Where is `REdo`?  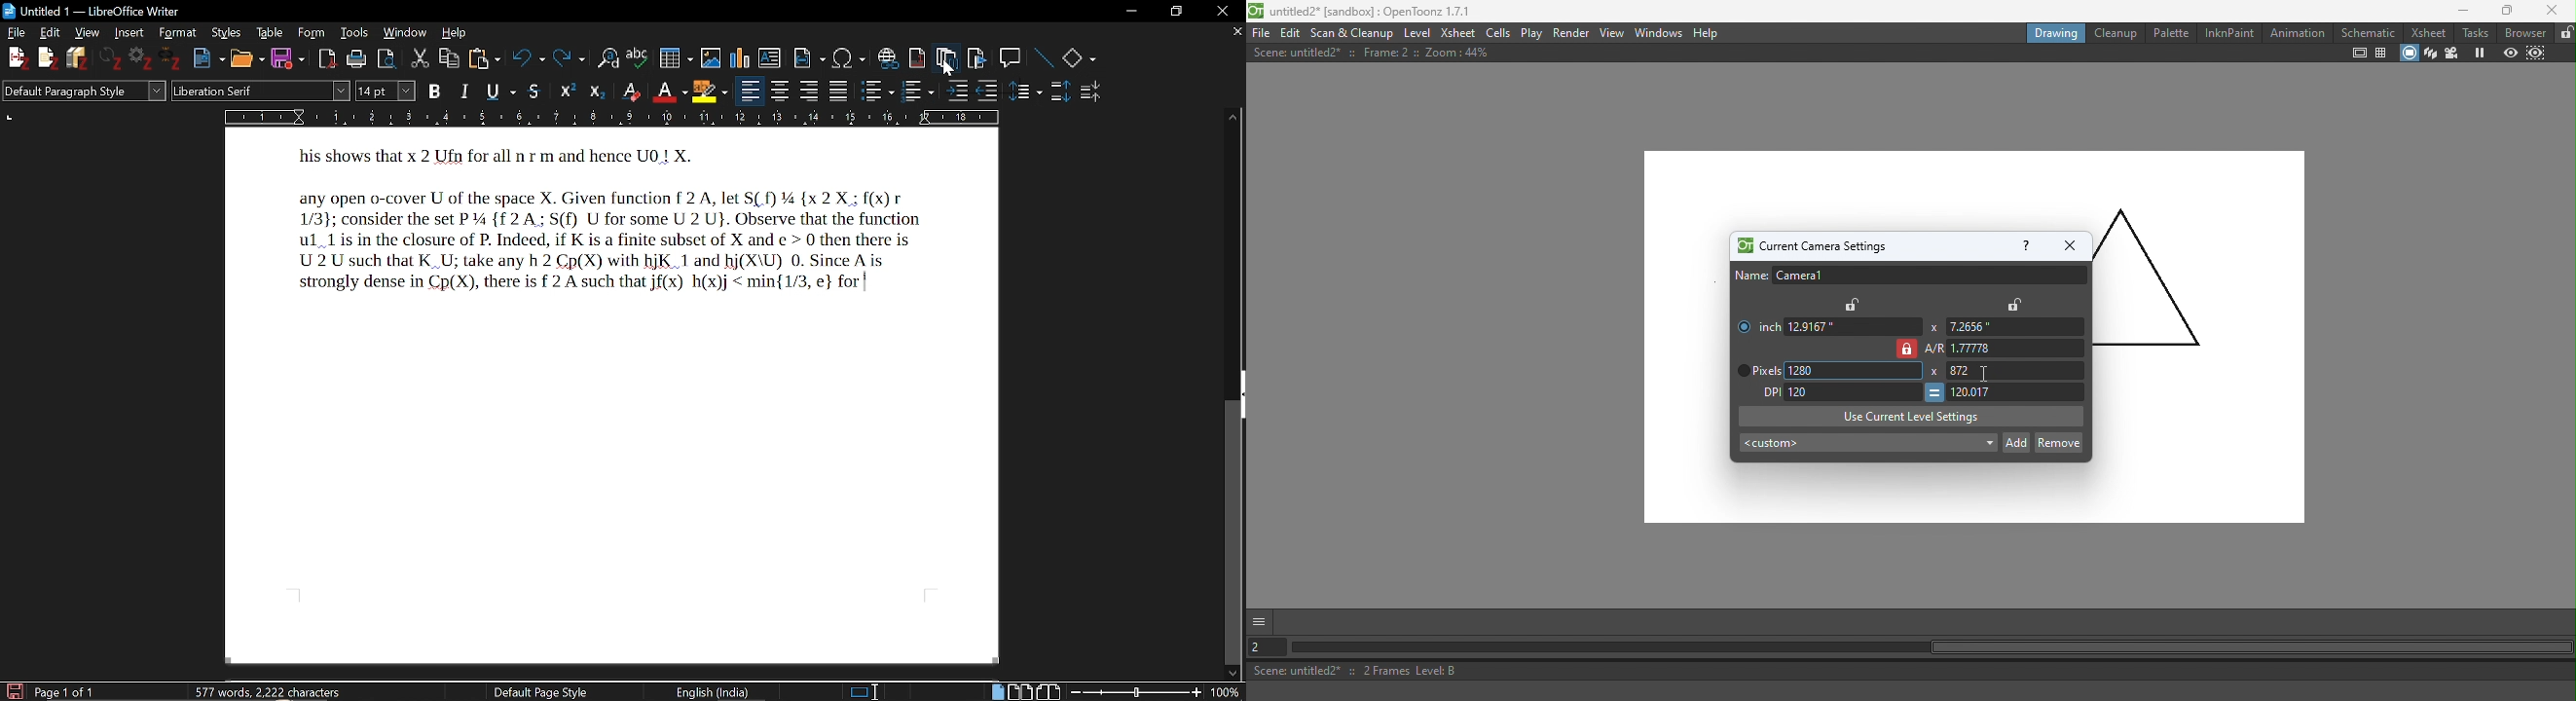 REdo is located at coordinates (570, 59).